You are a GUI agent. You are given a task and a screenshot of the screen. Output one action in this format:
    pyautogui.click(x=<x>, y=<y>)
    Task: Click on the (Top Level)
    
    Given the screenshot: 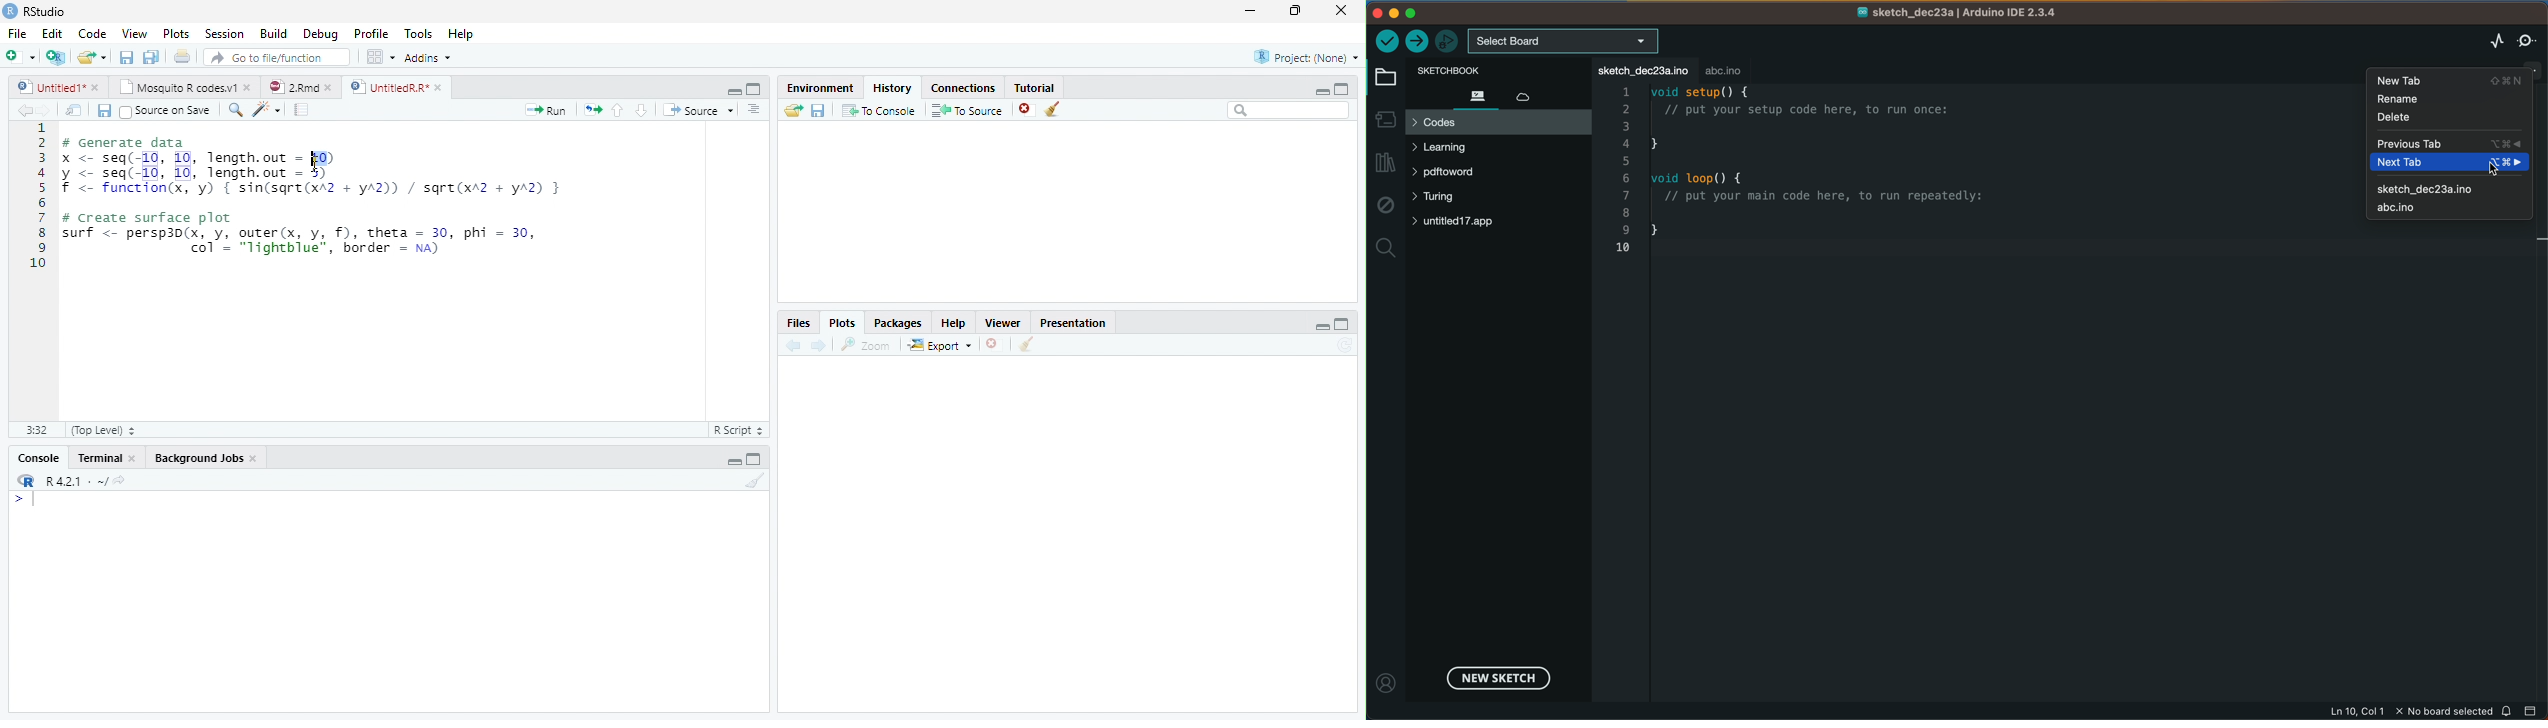 What is the action you would take?
    pyautogui.click(x=105, y=430)
    